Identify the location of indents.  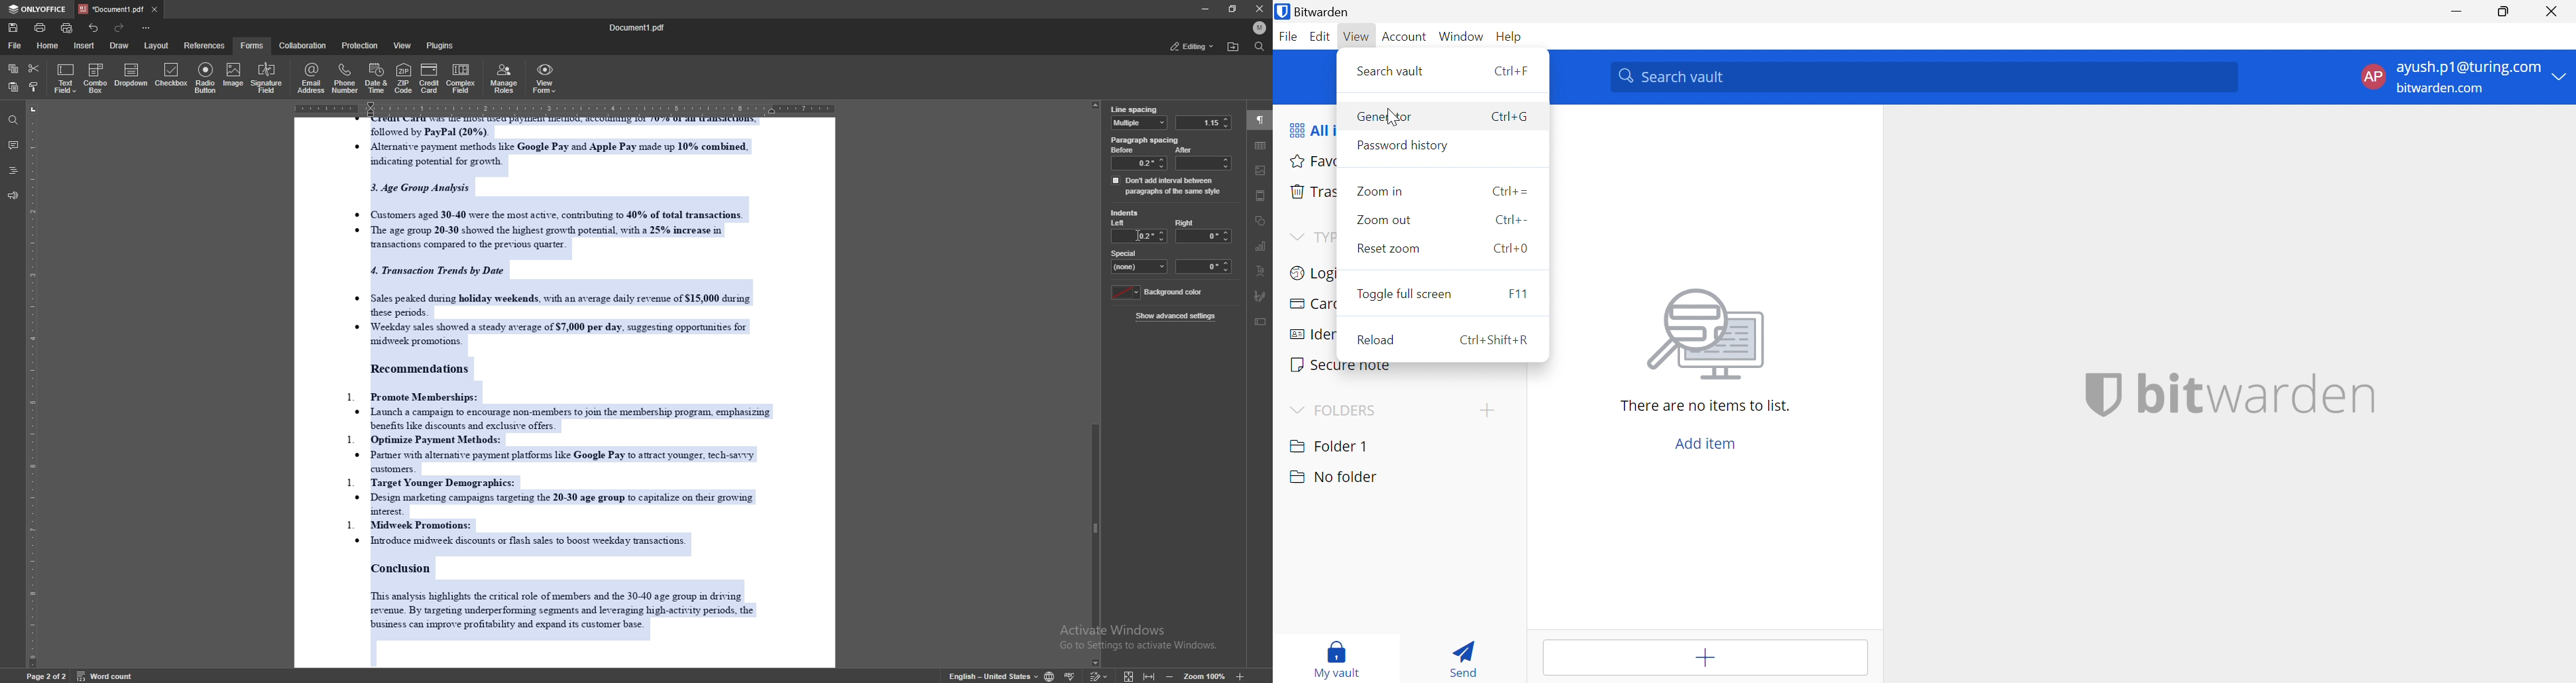
(1125, 214).